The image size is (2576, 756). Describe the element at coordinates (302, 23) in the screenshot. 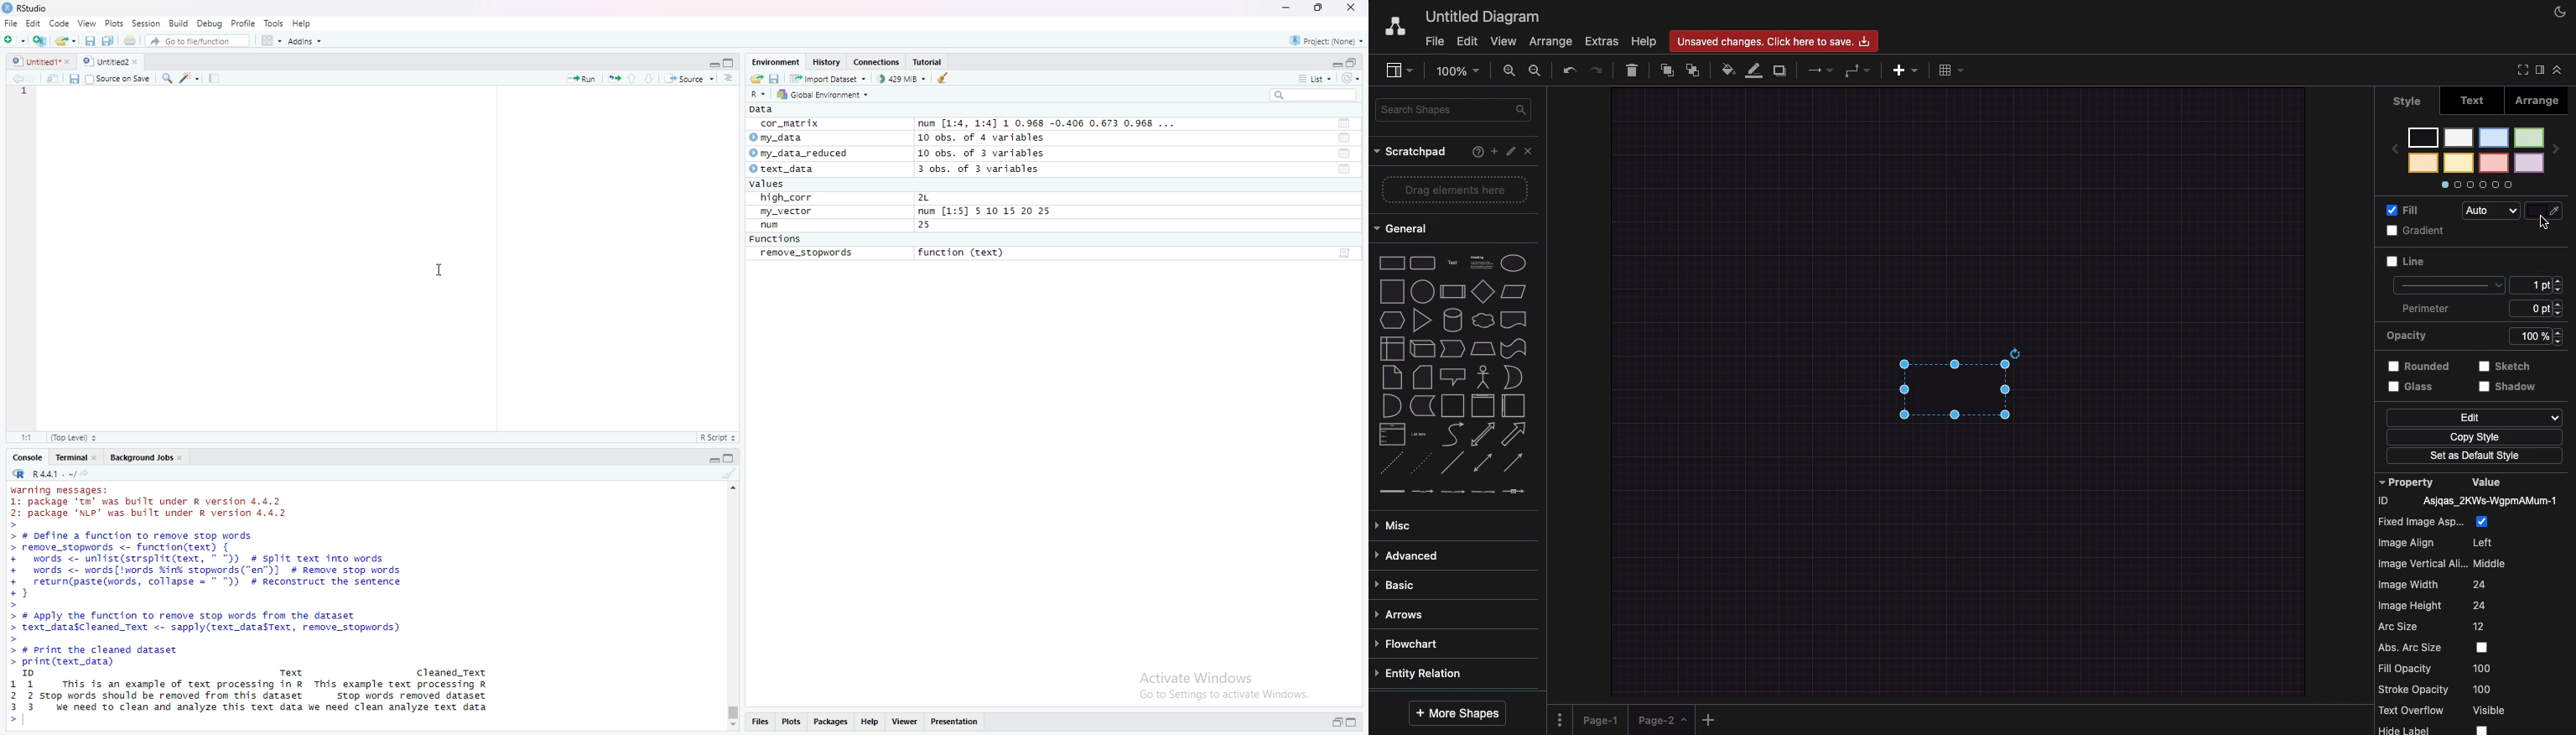

I see `Help` at that location.